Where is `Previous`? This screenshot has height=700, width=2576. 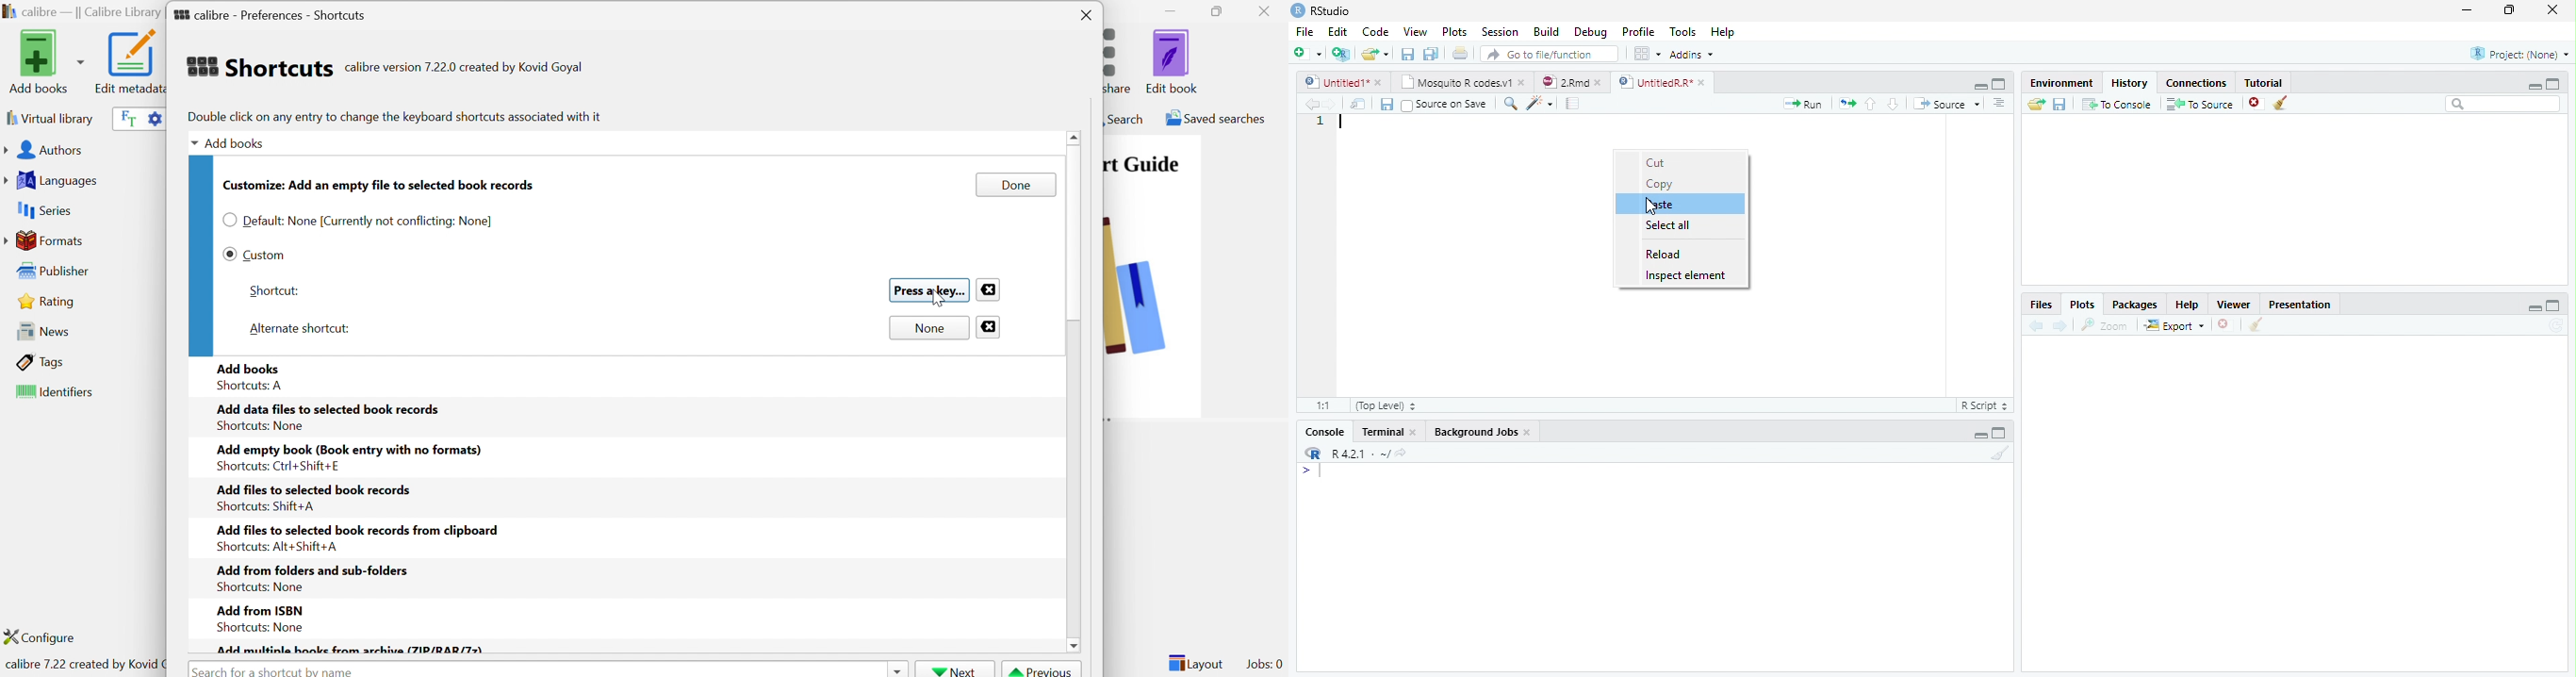 Previous is located at coordinates (2036, 325).